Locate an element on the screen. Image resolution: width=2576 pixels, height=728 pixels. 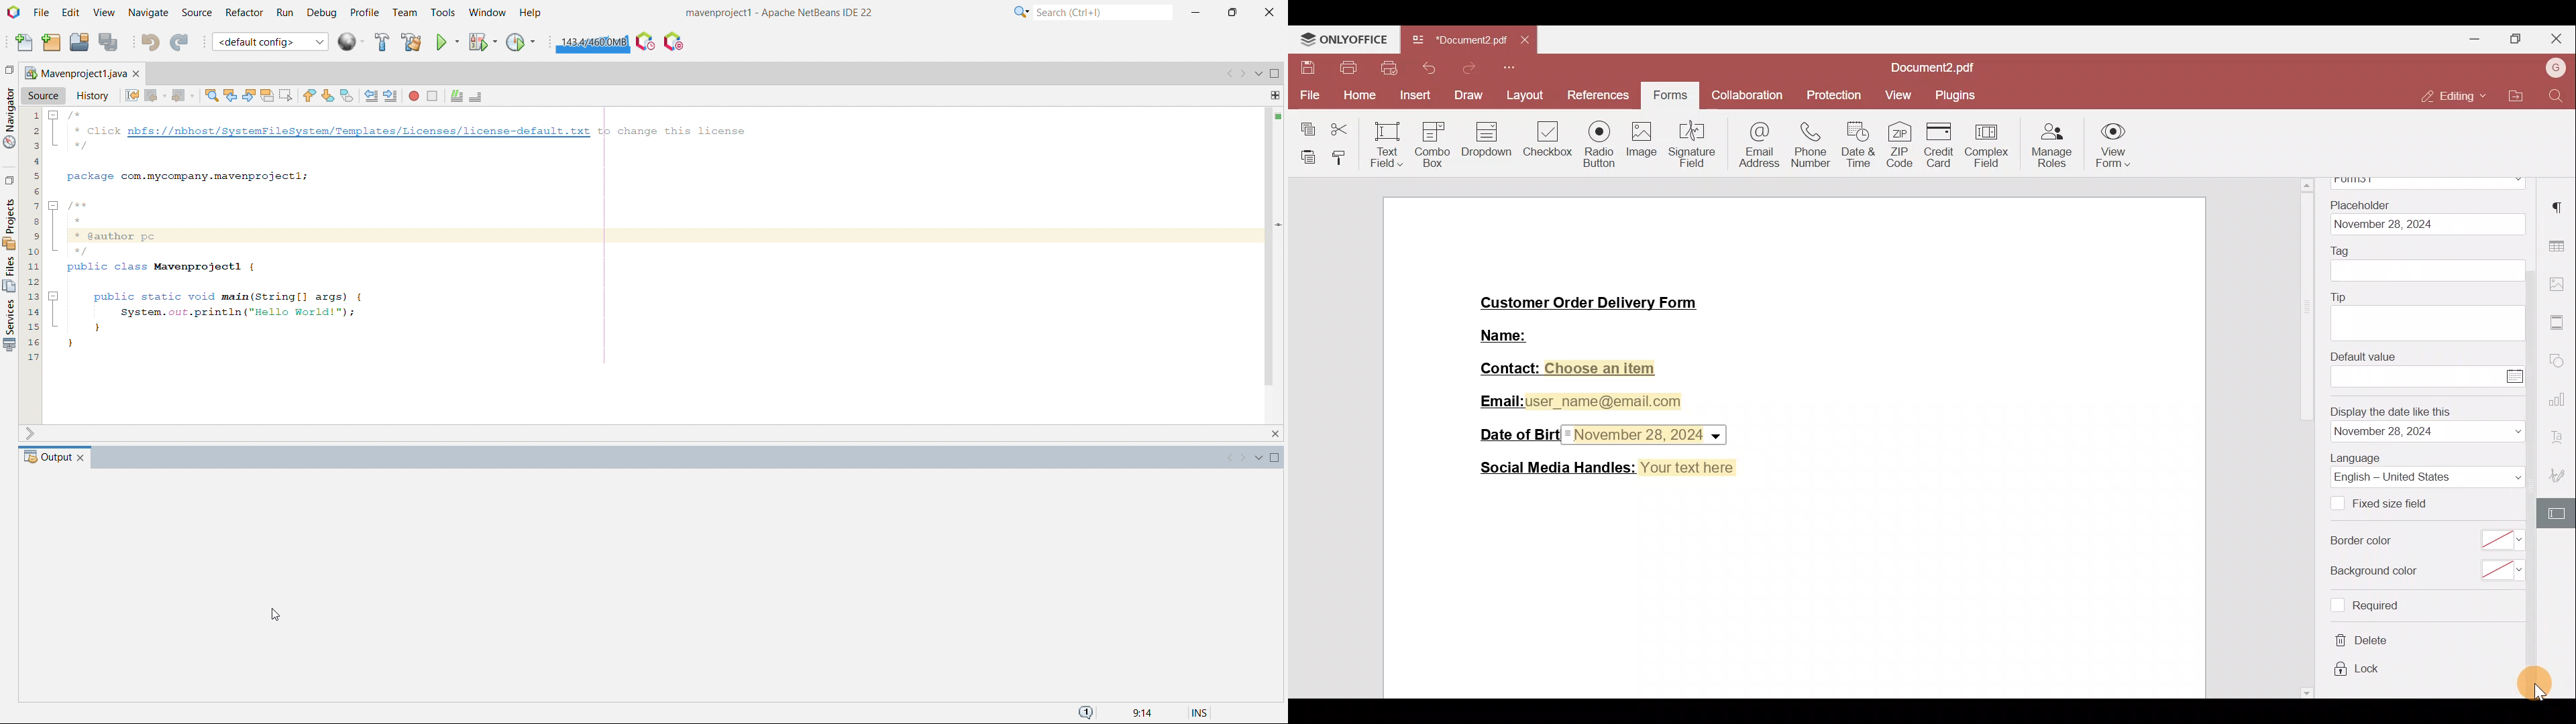
Phone number is located at coordinates (1811, 141).